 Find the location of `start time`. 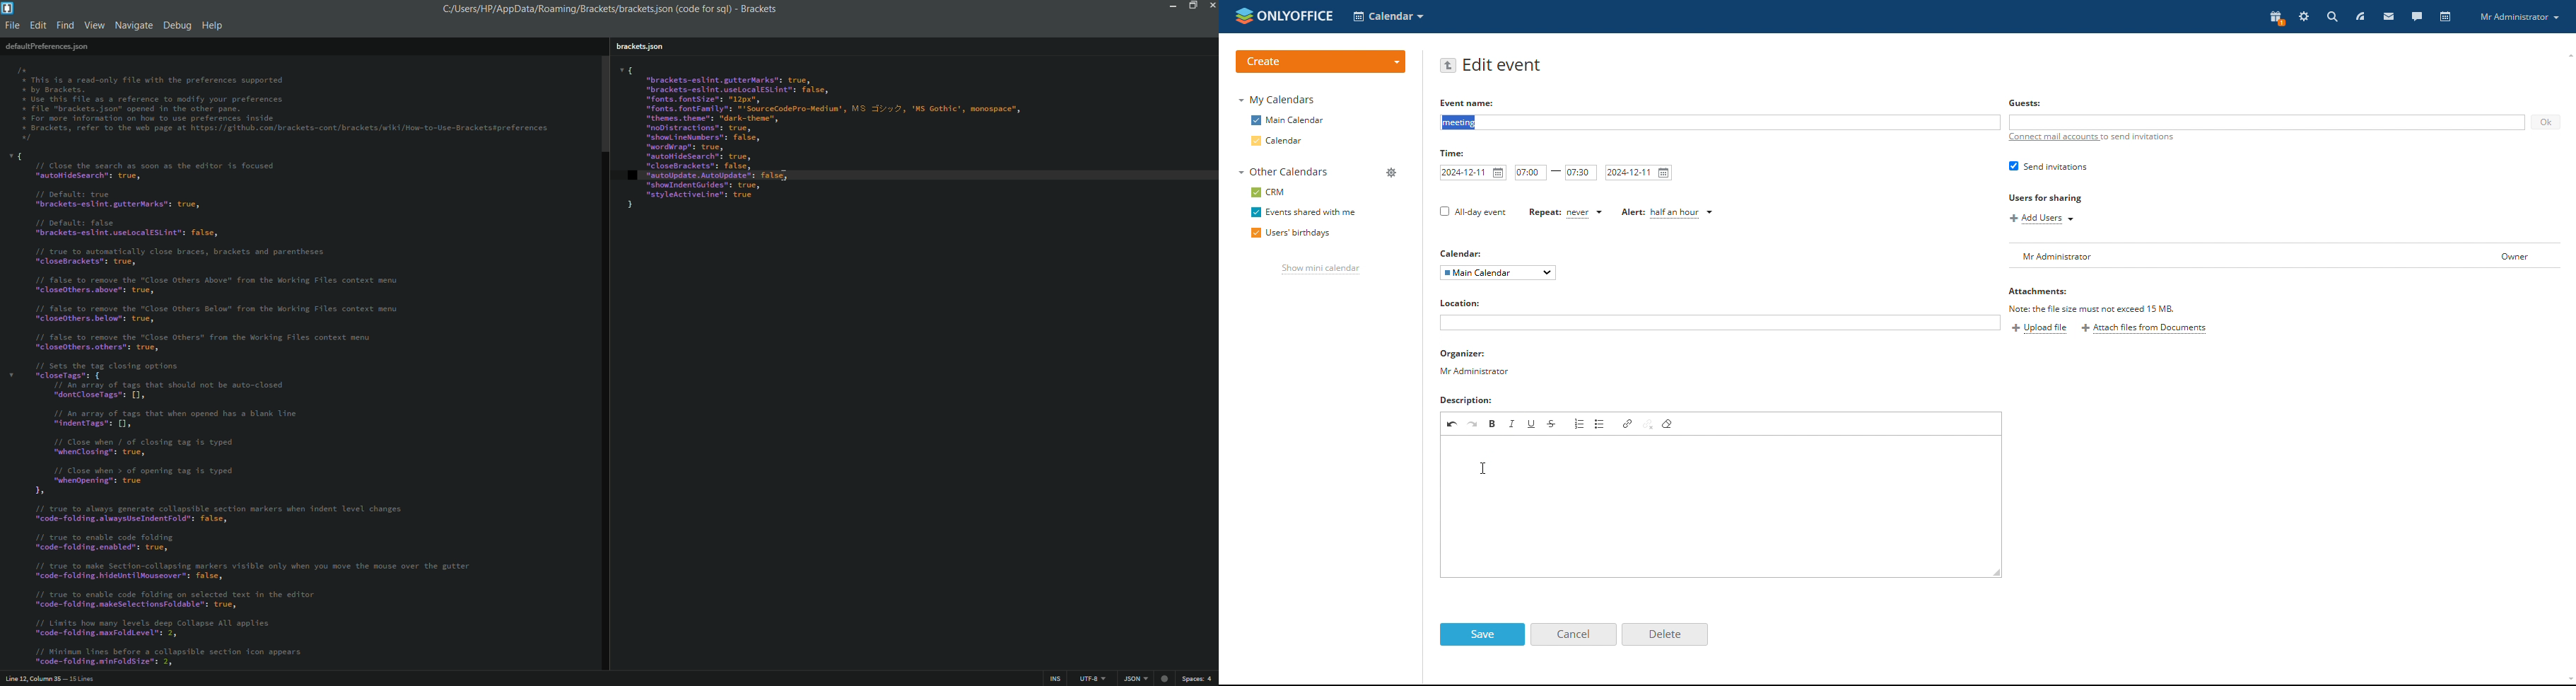

start time is located at coordinates (1531, 173).